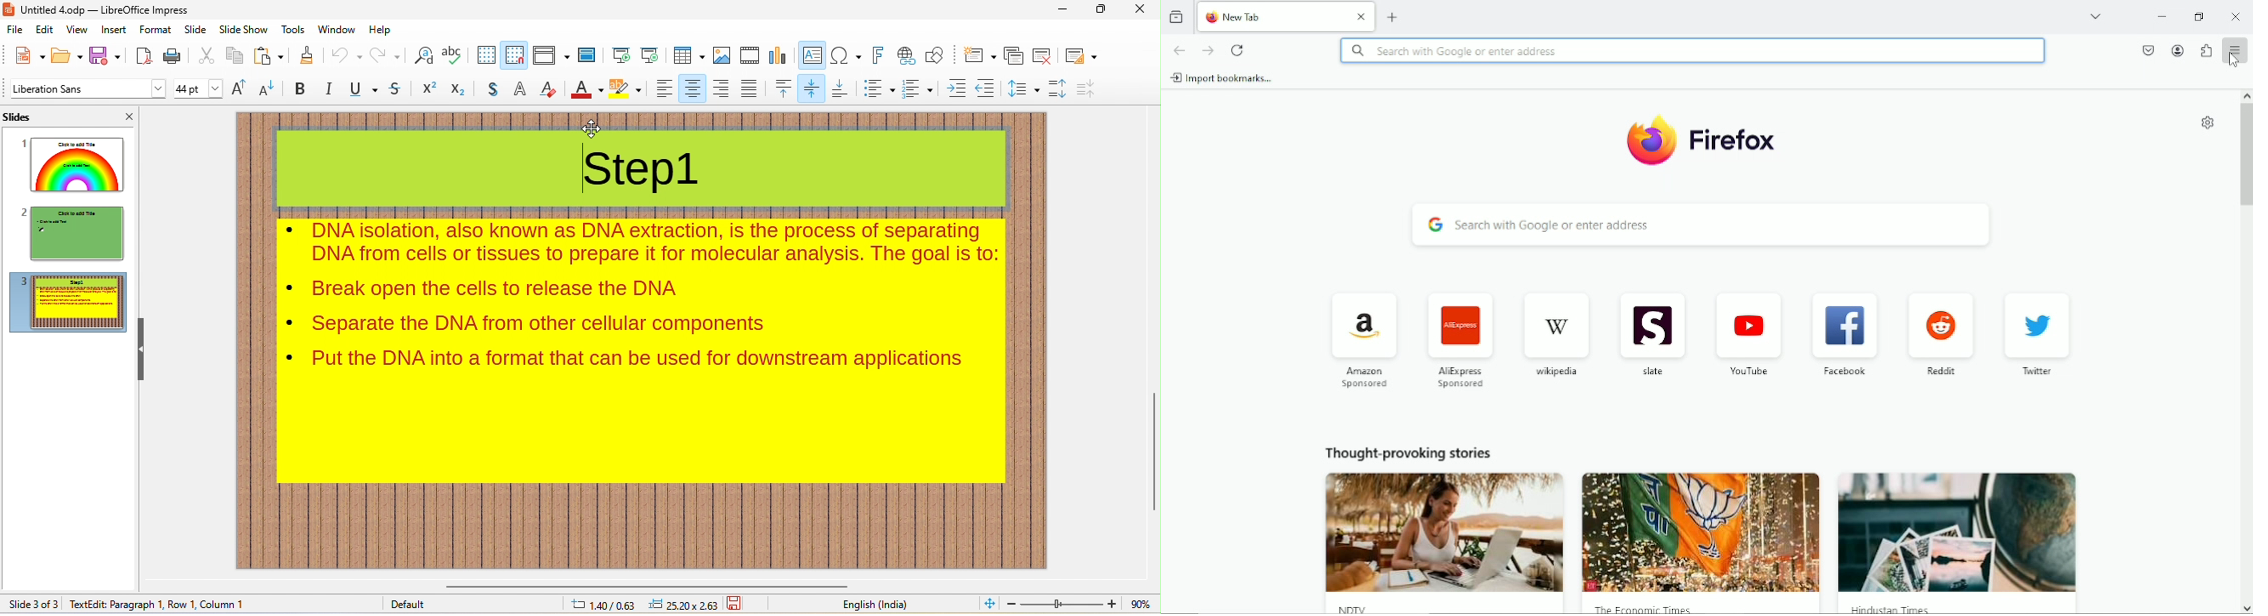 This screenshot has height=616, width=2268. I want to click on cut, so click(208, 55).